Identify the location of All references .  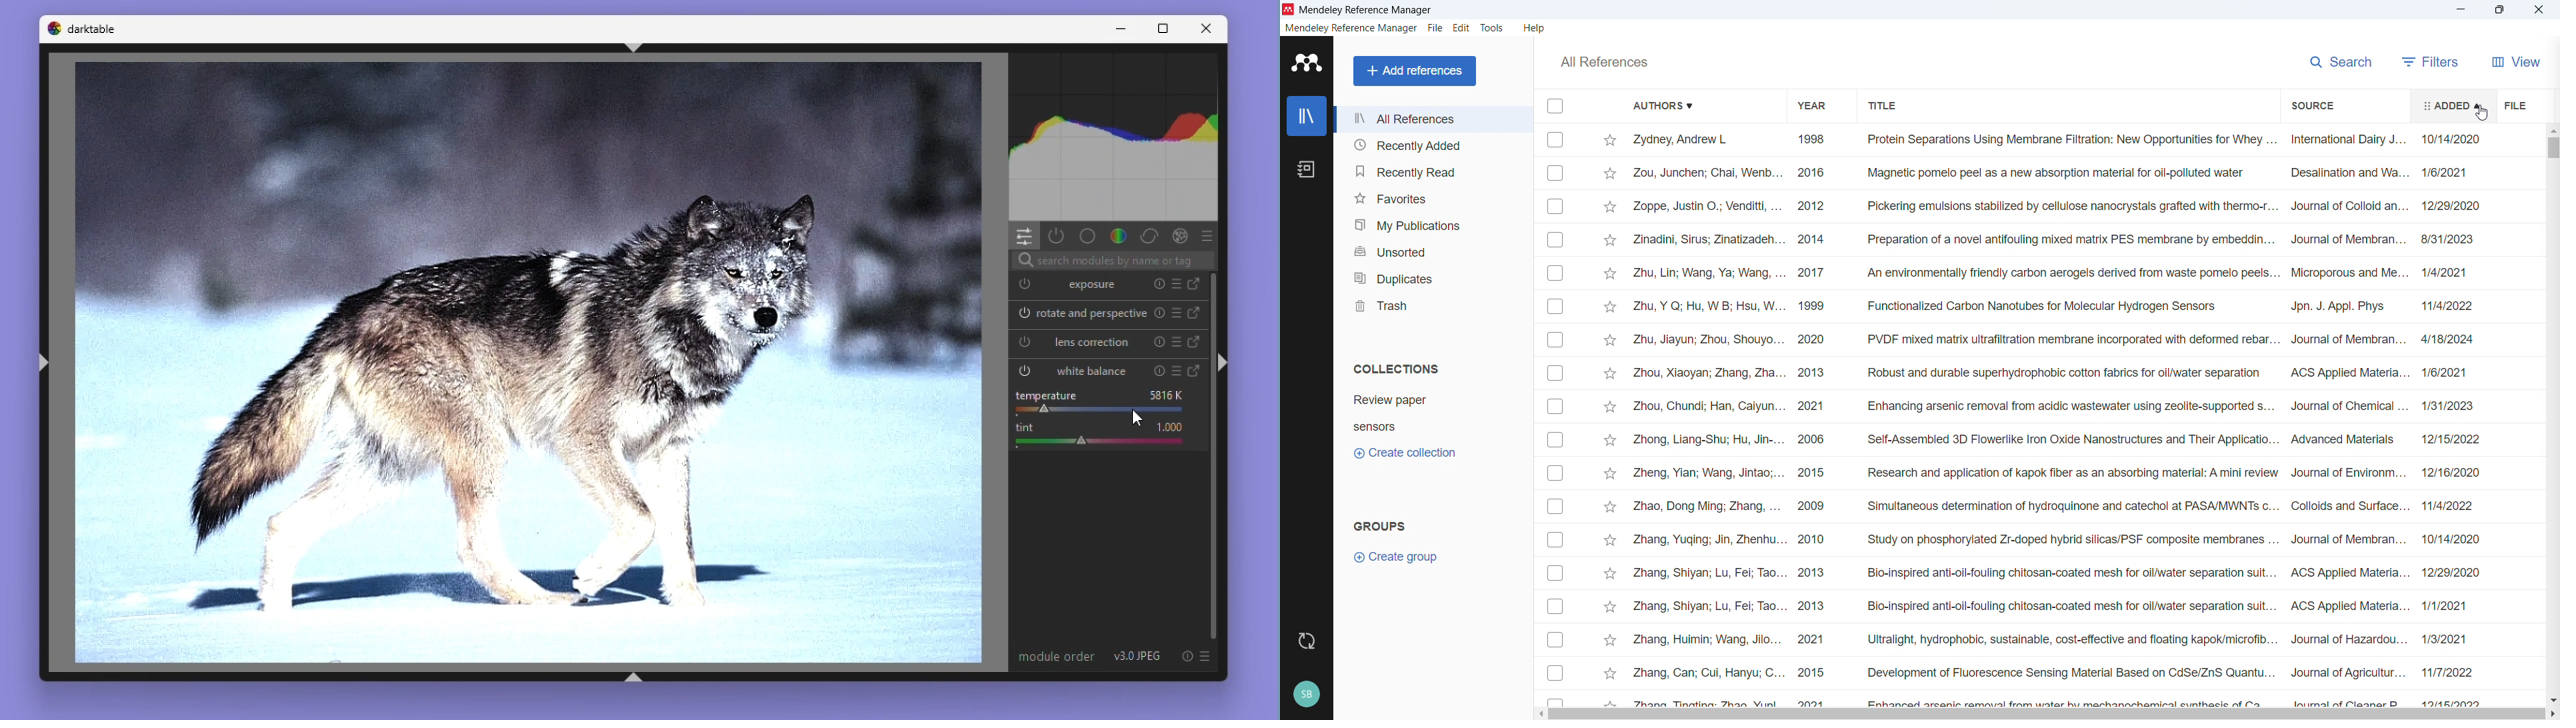
(1432, 119).